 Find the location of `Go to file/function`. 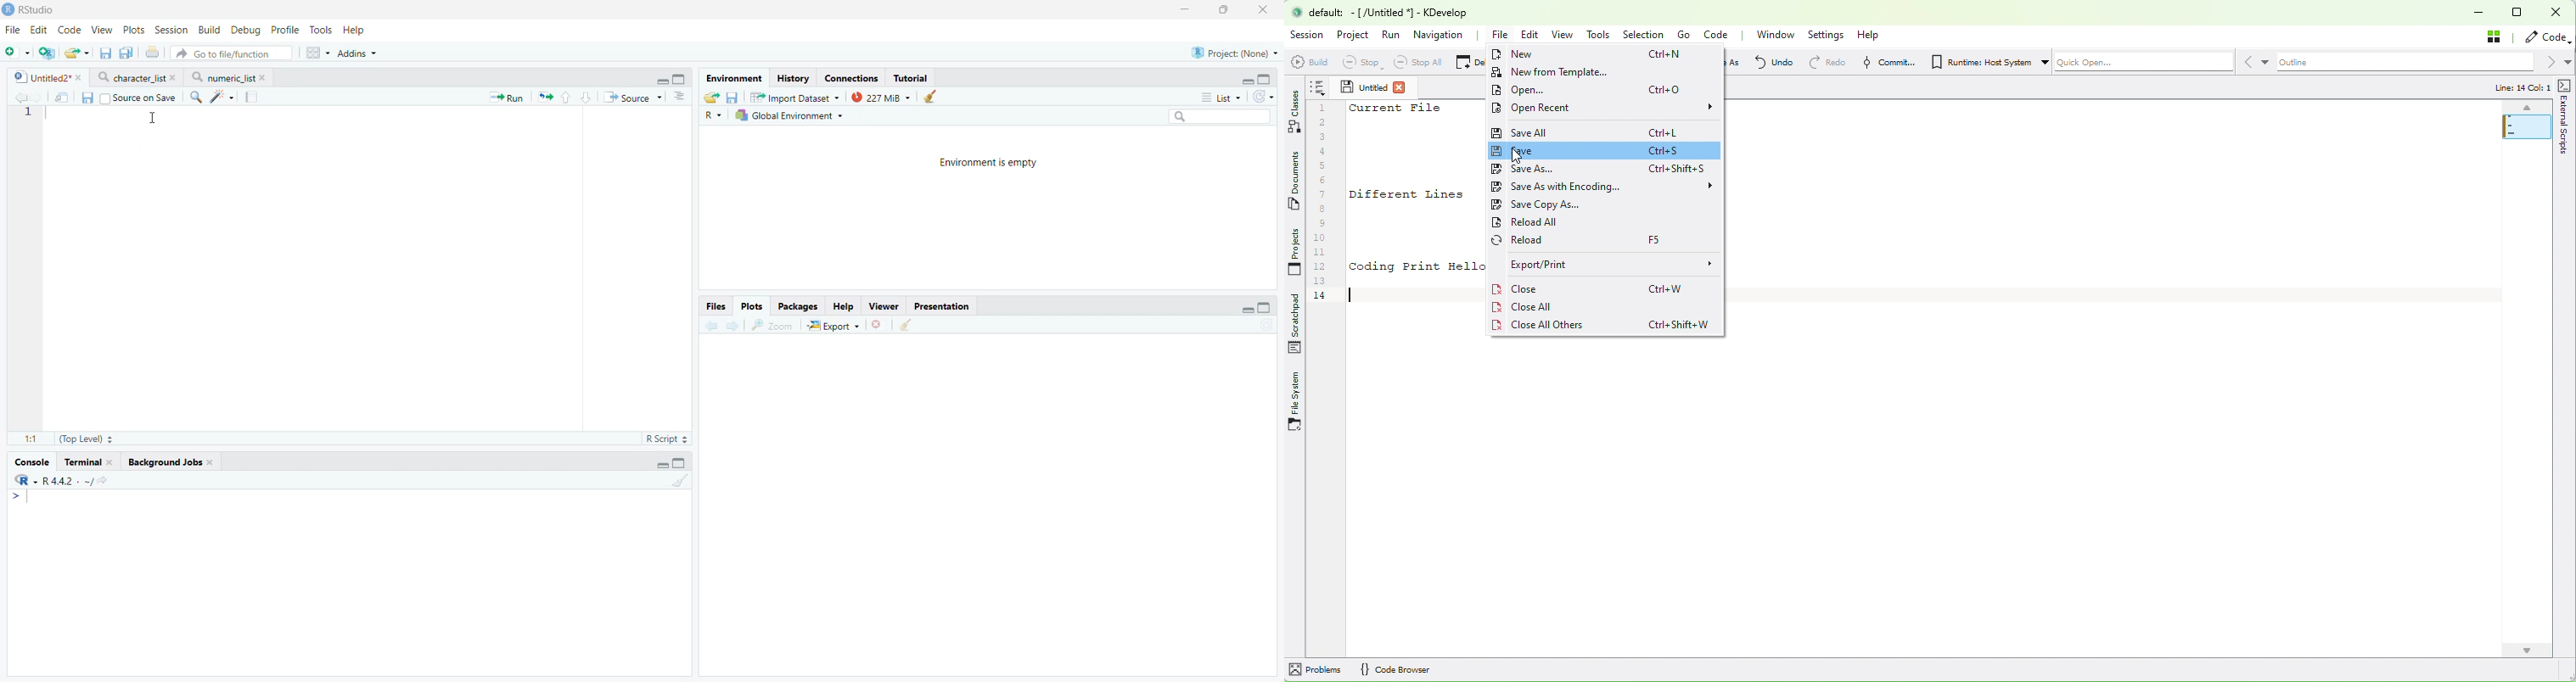

Go to file/function is located at coordinates (231, 53).